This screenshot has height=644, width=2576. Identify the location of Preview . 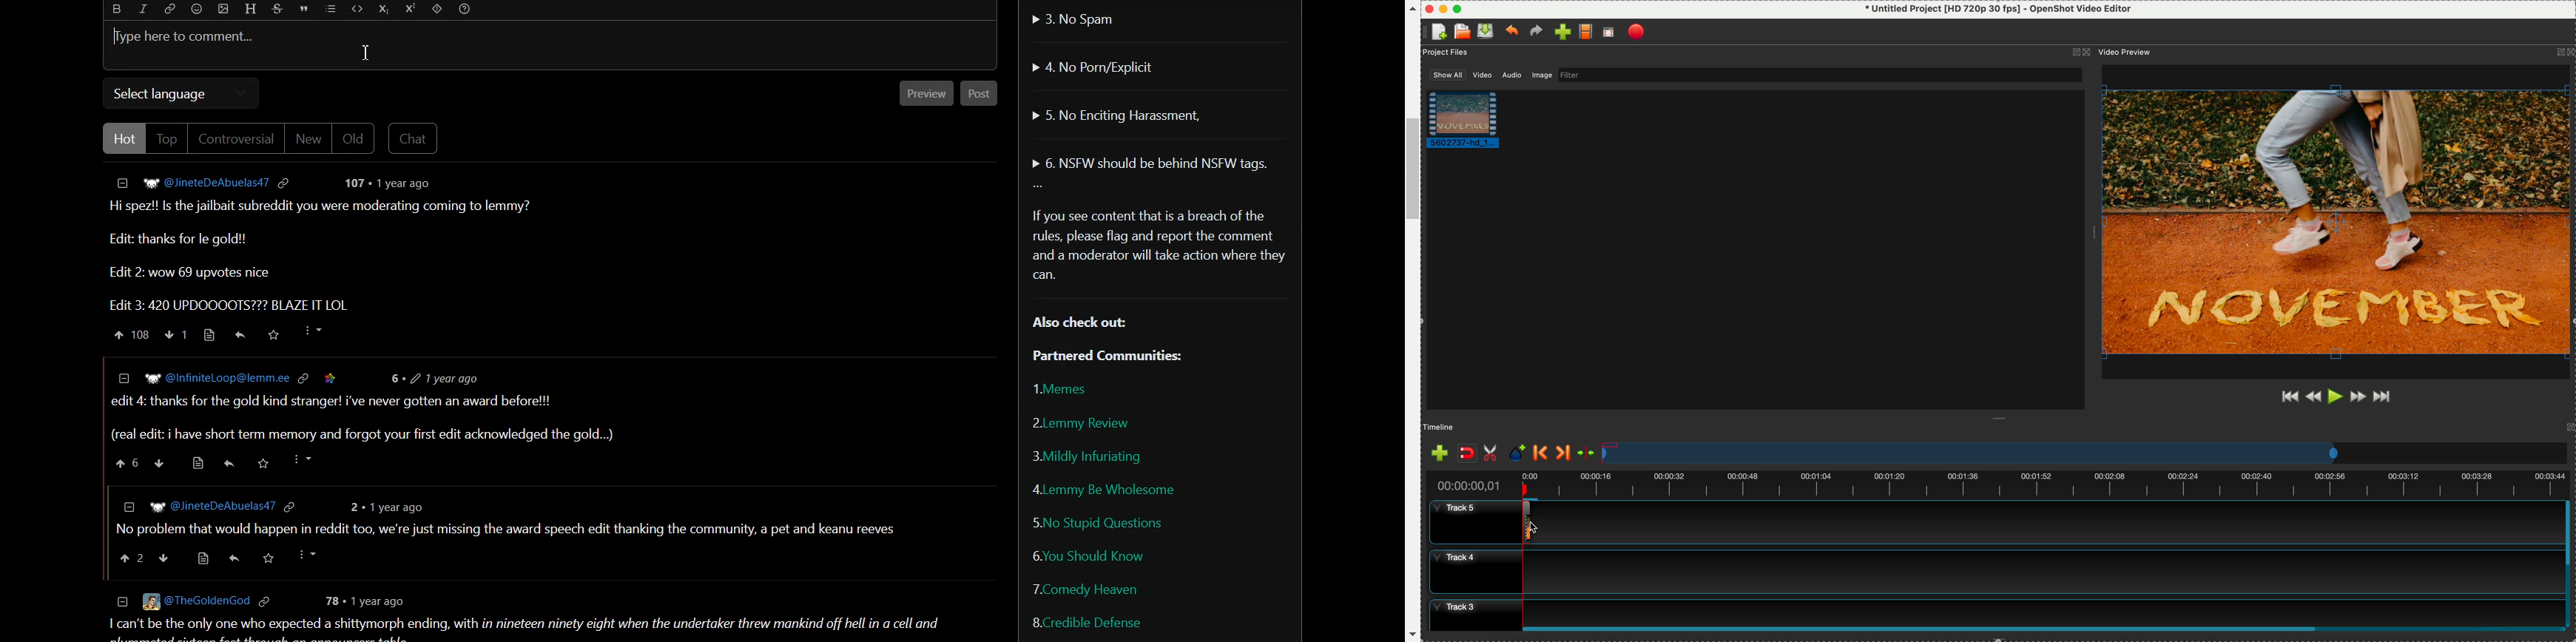
(926, 93).